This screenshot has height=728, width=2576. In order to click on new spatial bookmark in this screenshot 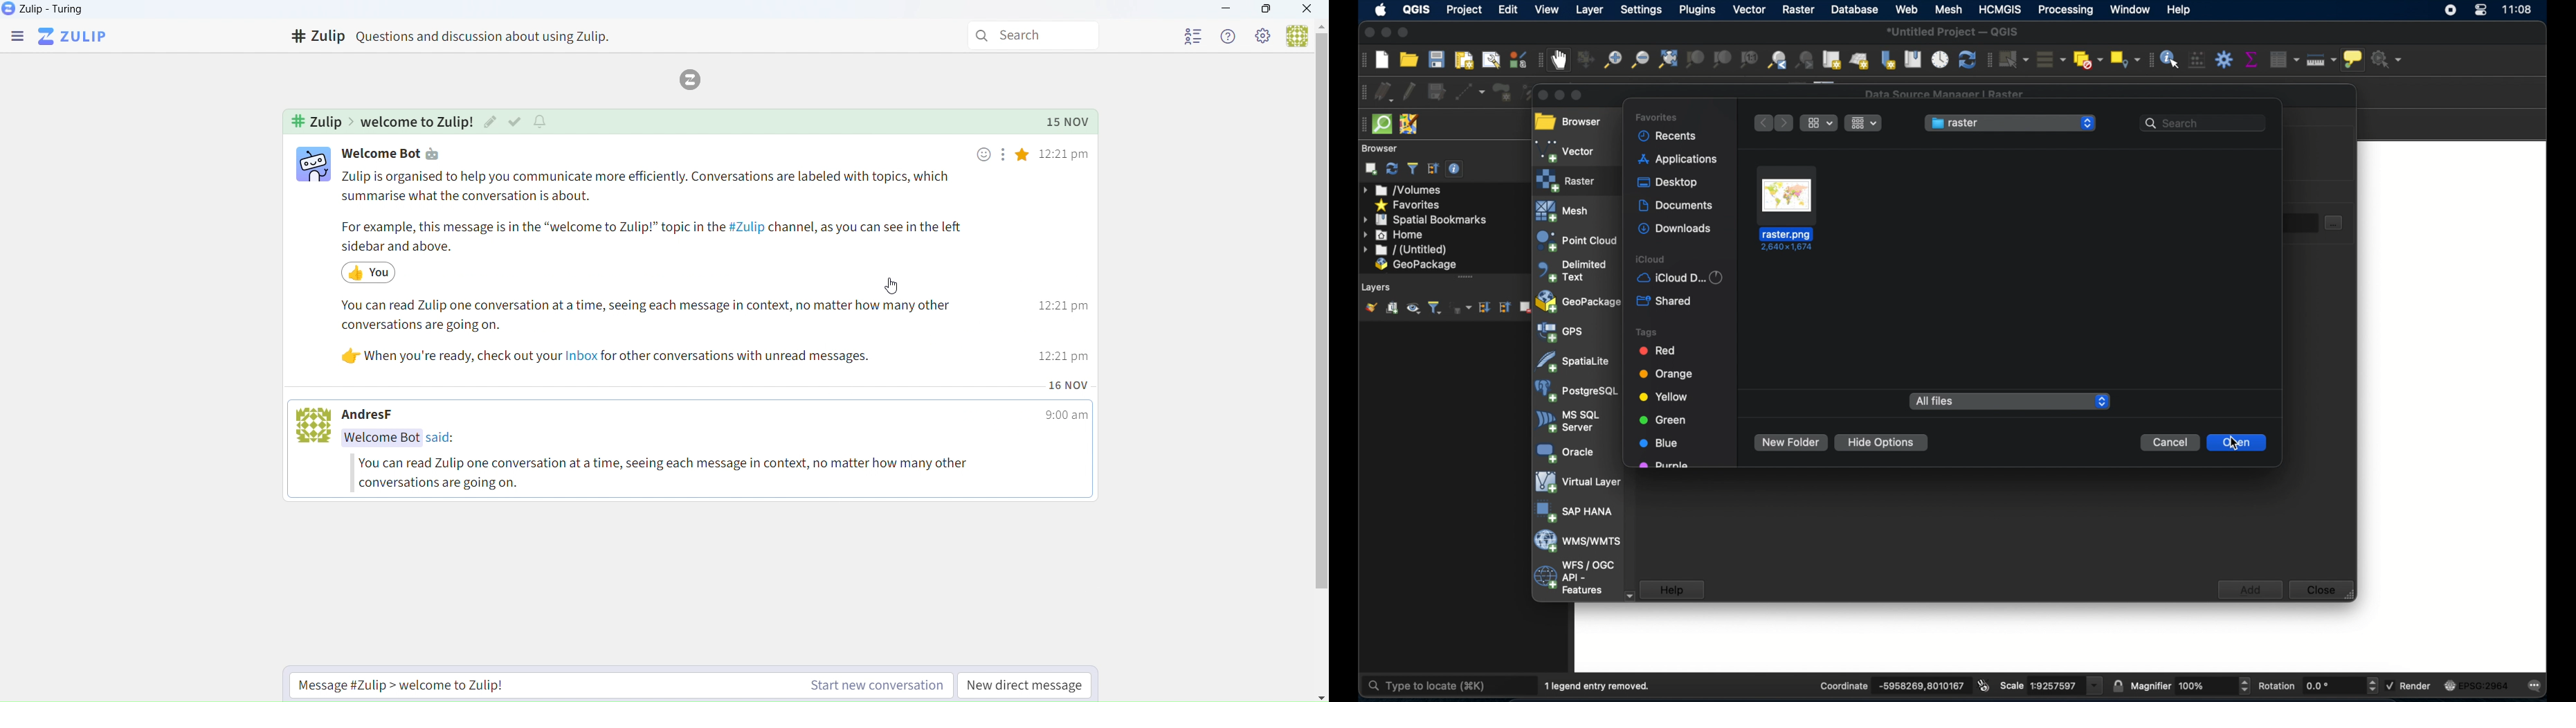, I will do `click(1889, 59)`.